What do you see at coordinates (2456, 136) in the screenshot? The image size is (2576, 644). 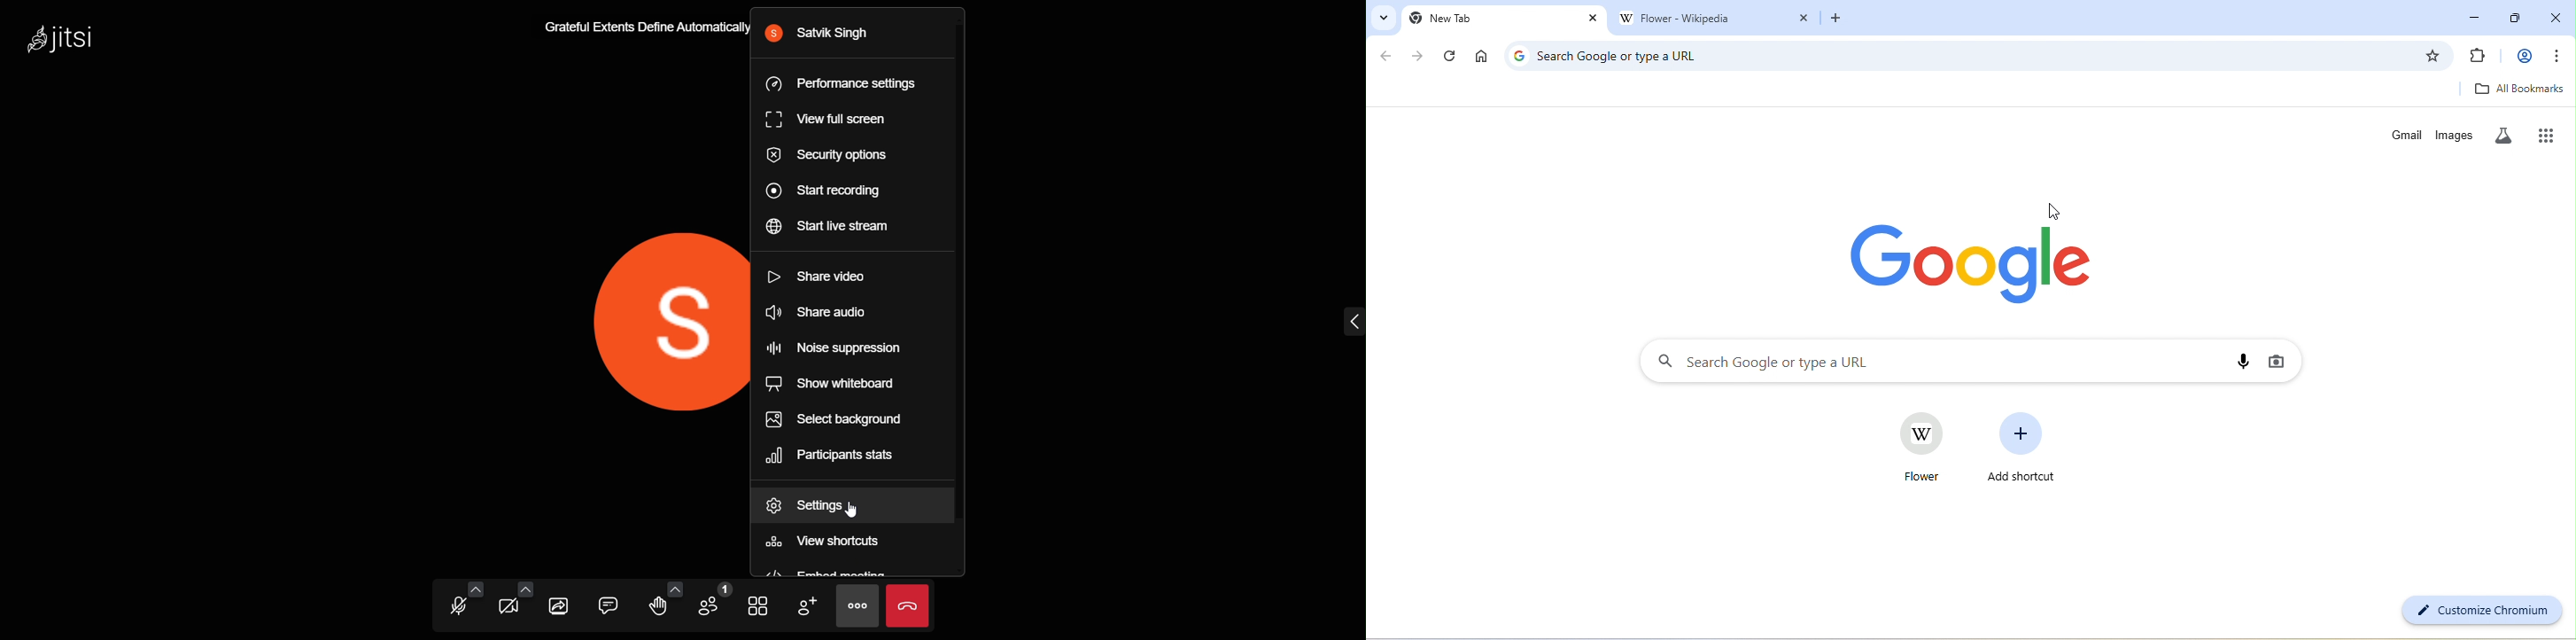 I see `images` at bounding box center [2456, 136].